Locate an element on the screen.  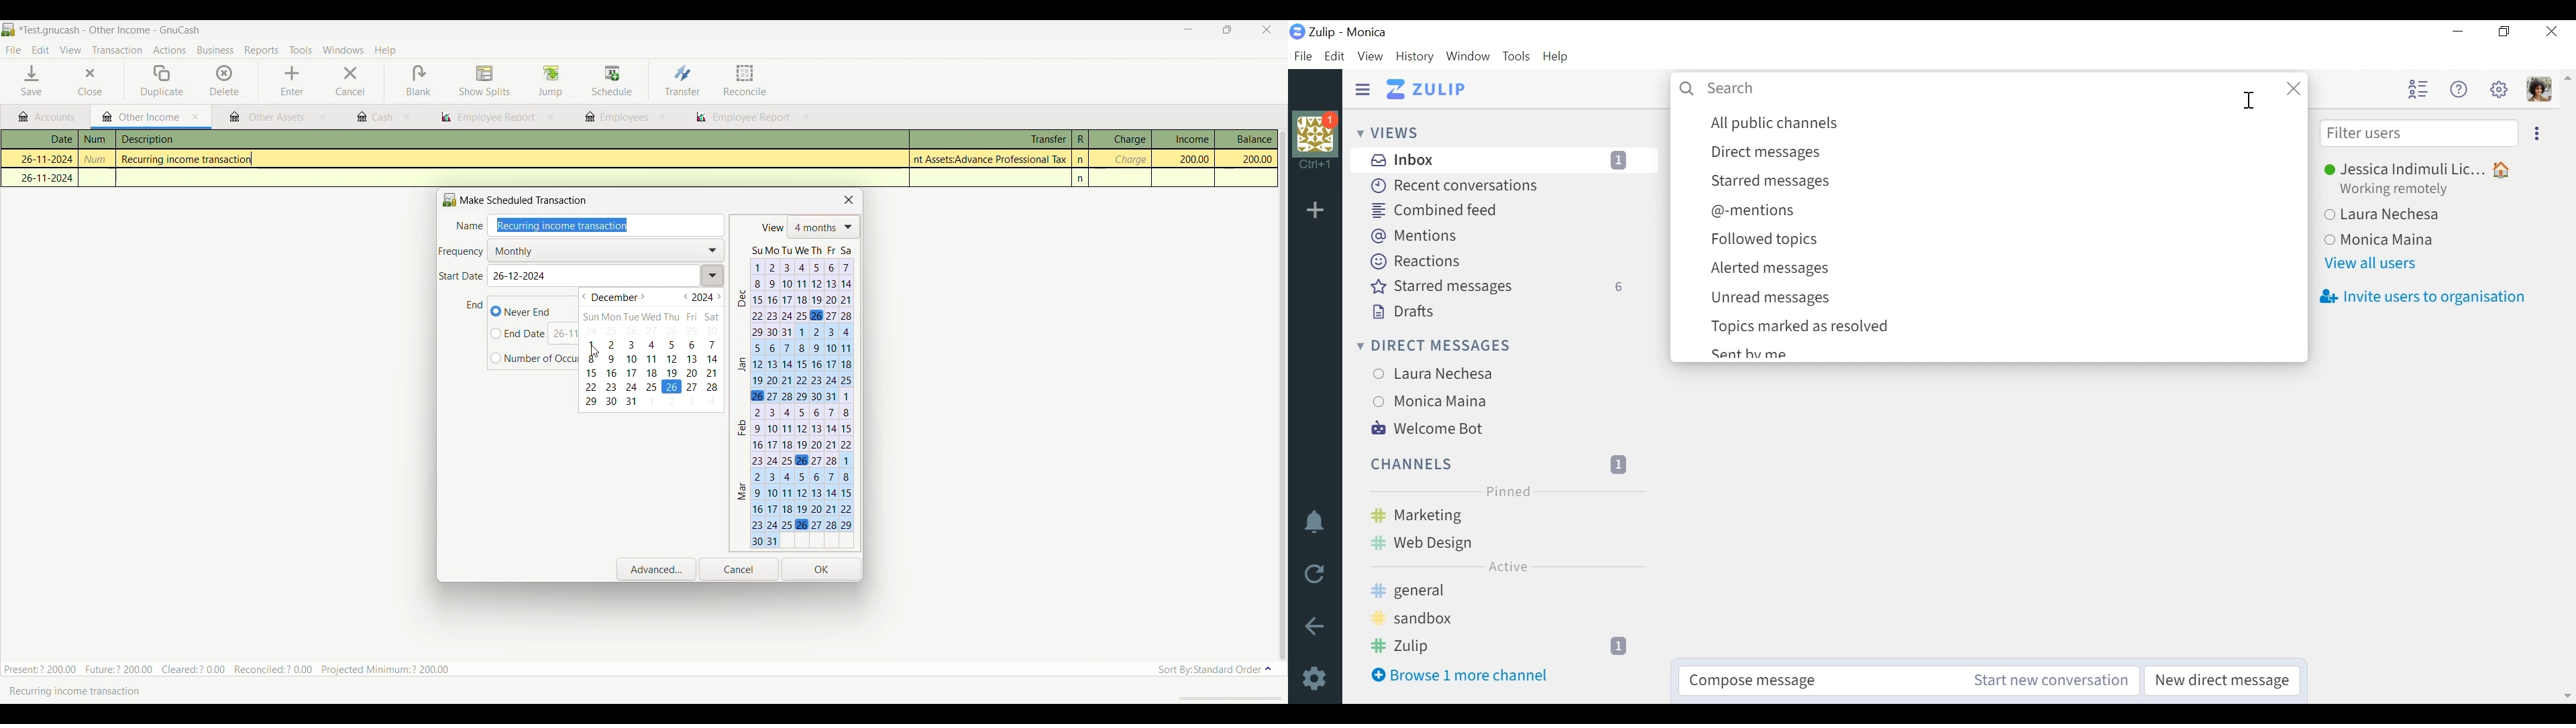
Browse 1 more channel is located at coordinates (1462, 674).